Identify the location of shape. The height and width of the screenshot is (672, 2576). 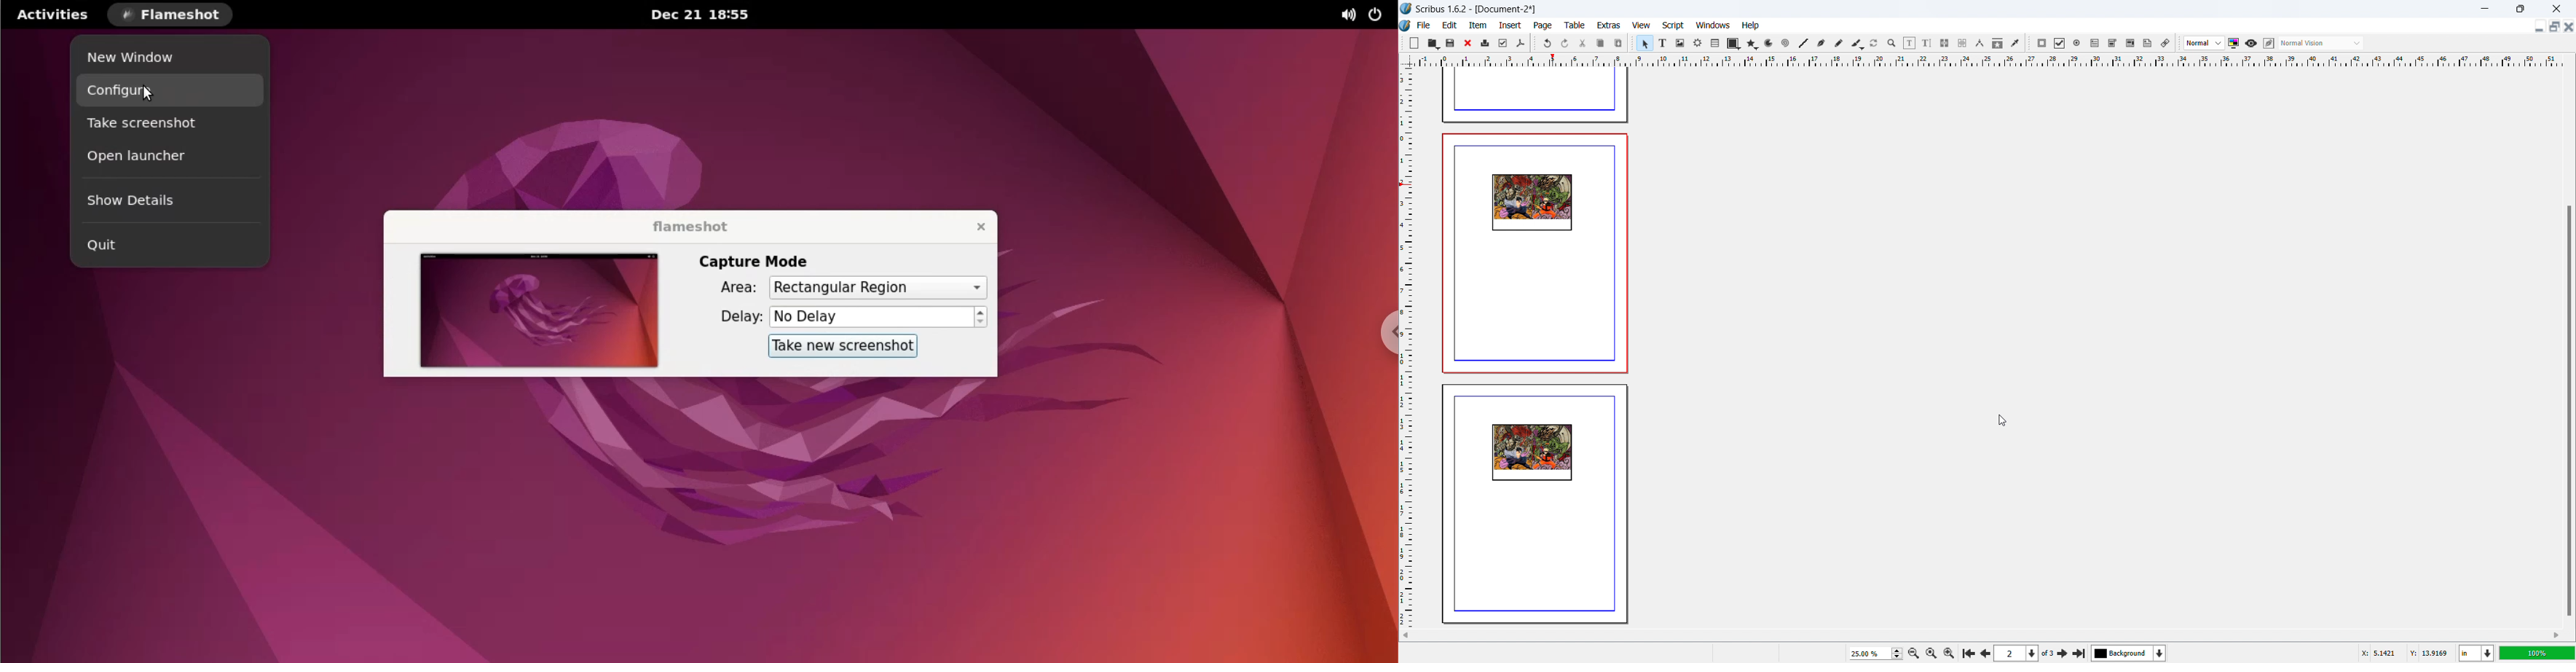
(1734, 44).